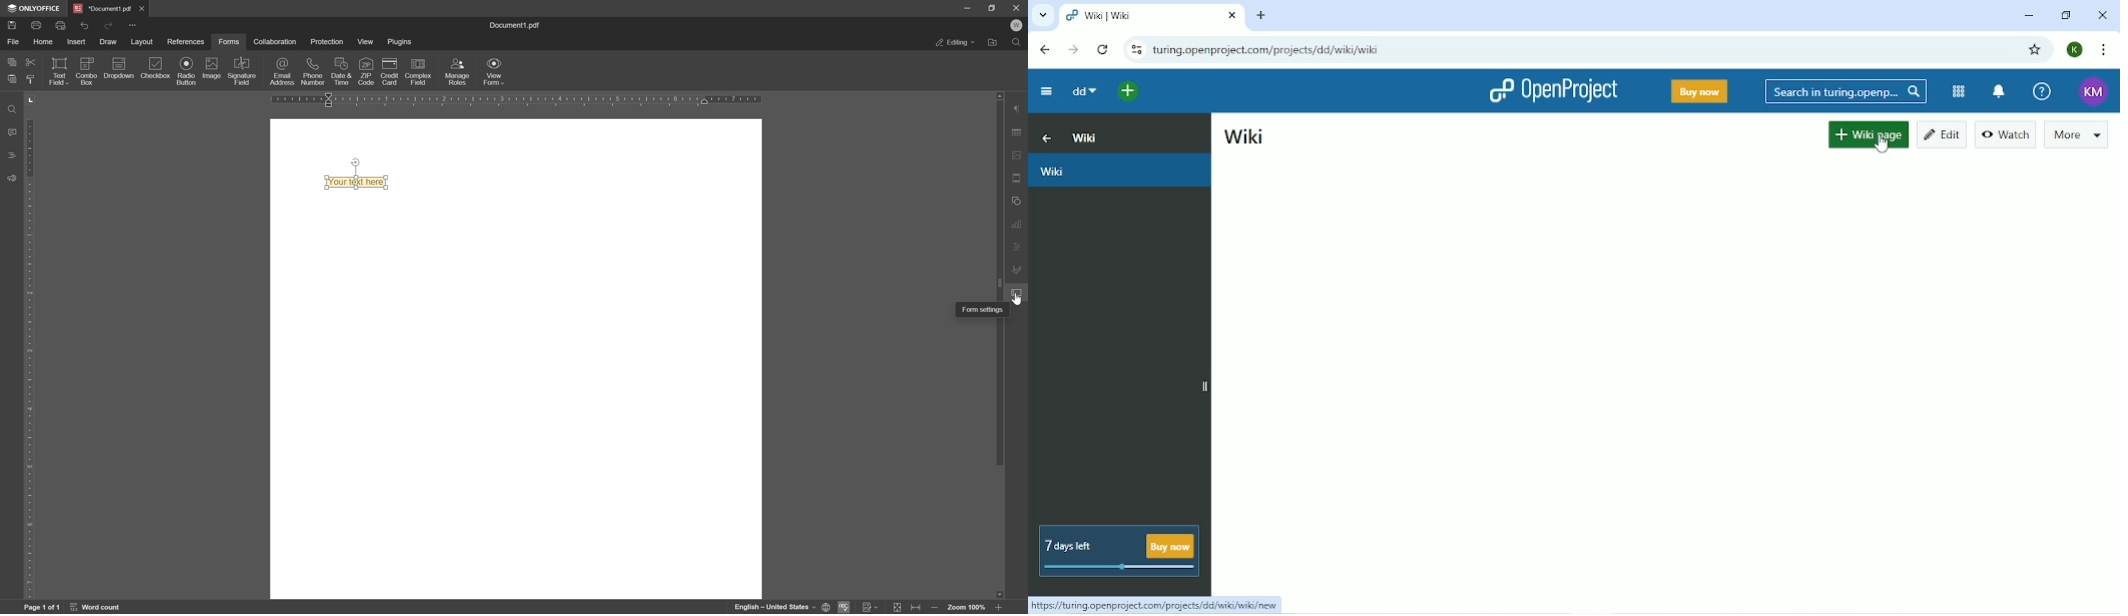 The height and width of the screenshot is (616, 2128). Describe the element at coordinates (41, 608) in the screenshot. I see `page 1 of 1` at that location.